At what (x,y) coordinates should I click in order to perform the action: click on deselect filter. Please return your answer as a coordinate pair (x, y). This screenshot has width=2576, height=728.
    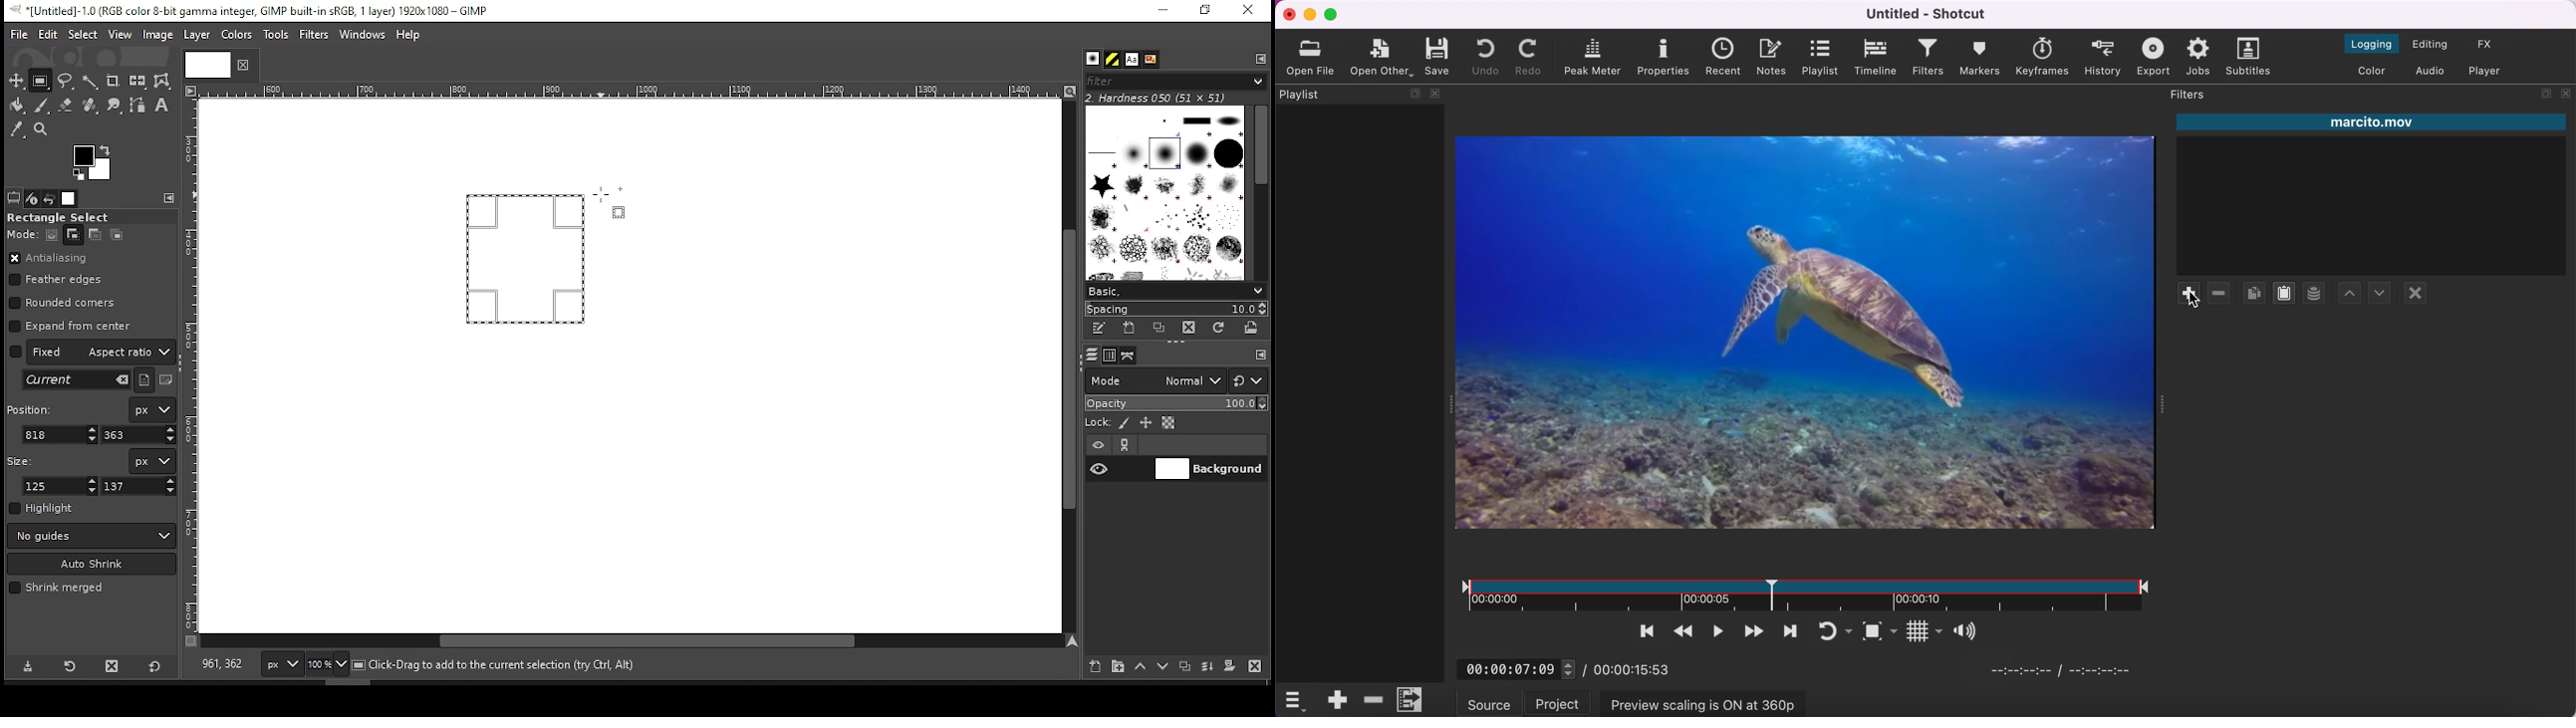
    Looking at the image, I should click on (2417, 294).